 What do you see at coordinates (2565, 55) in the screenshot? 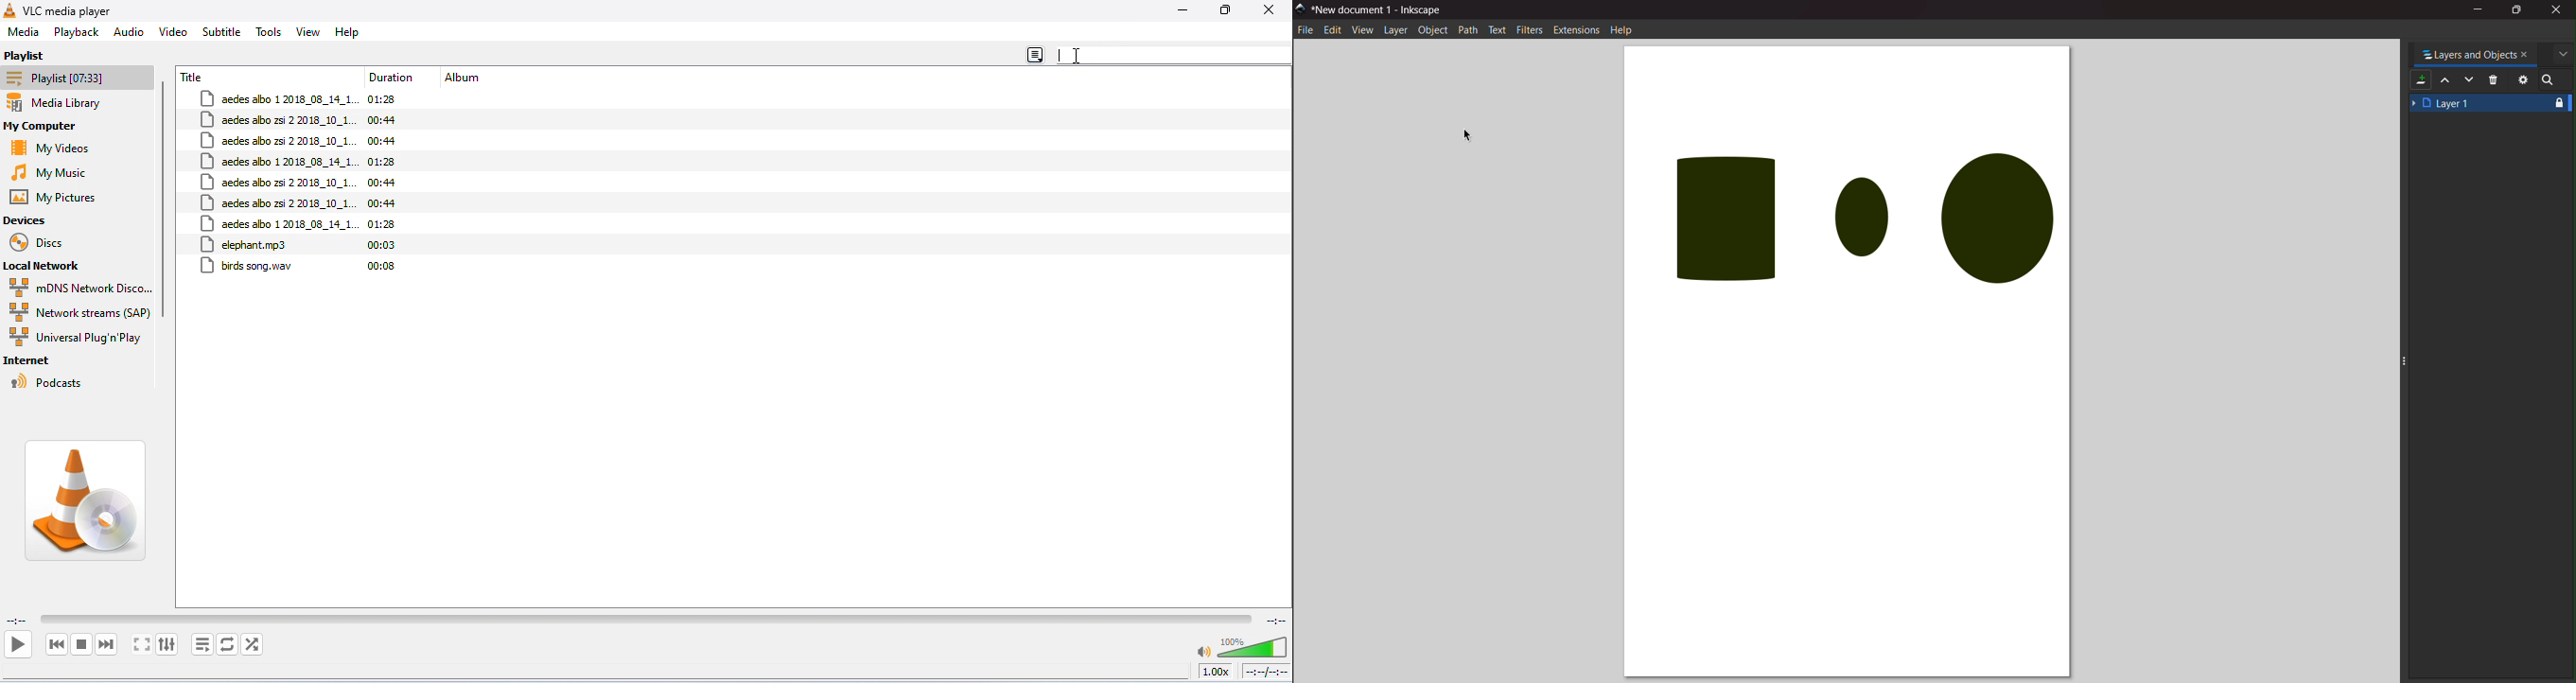
I see `more` at bounding box center [2565, 55].